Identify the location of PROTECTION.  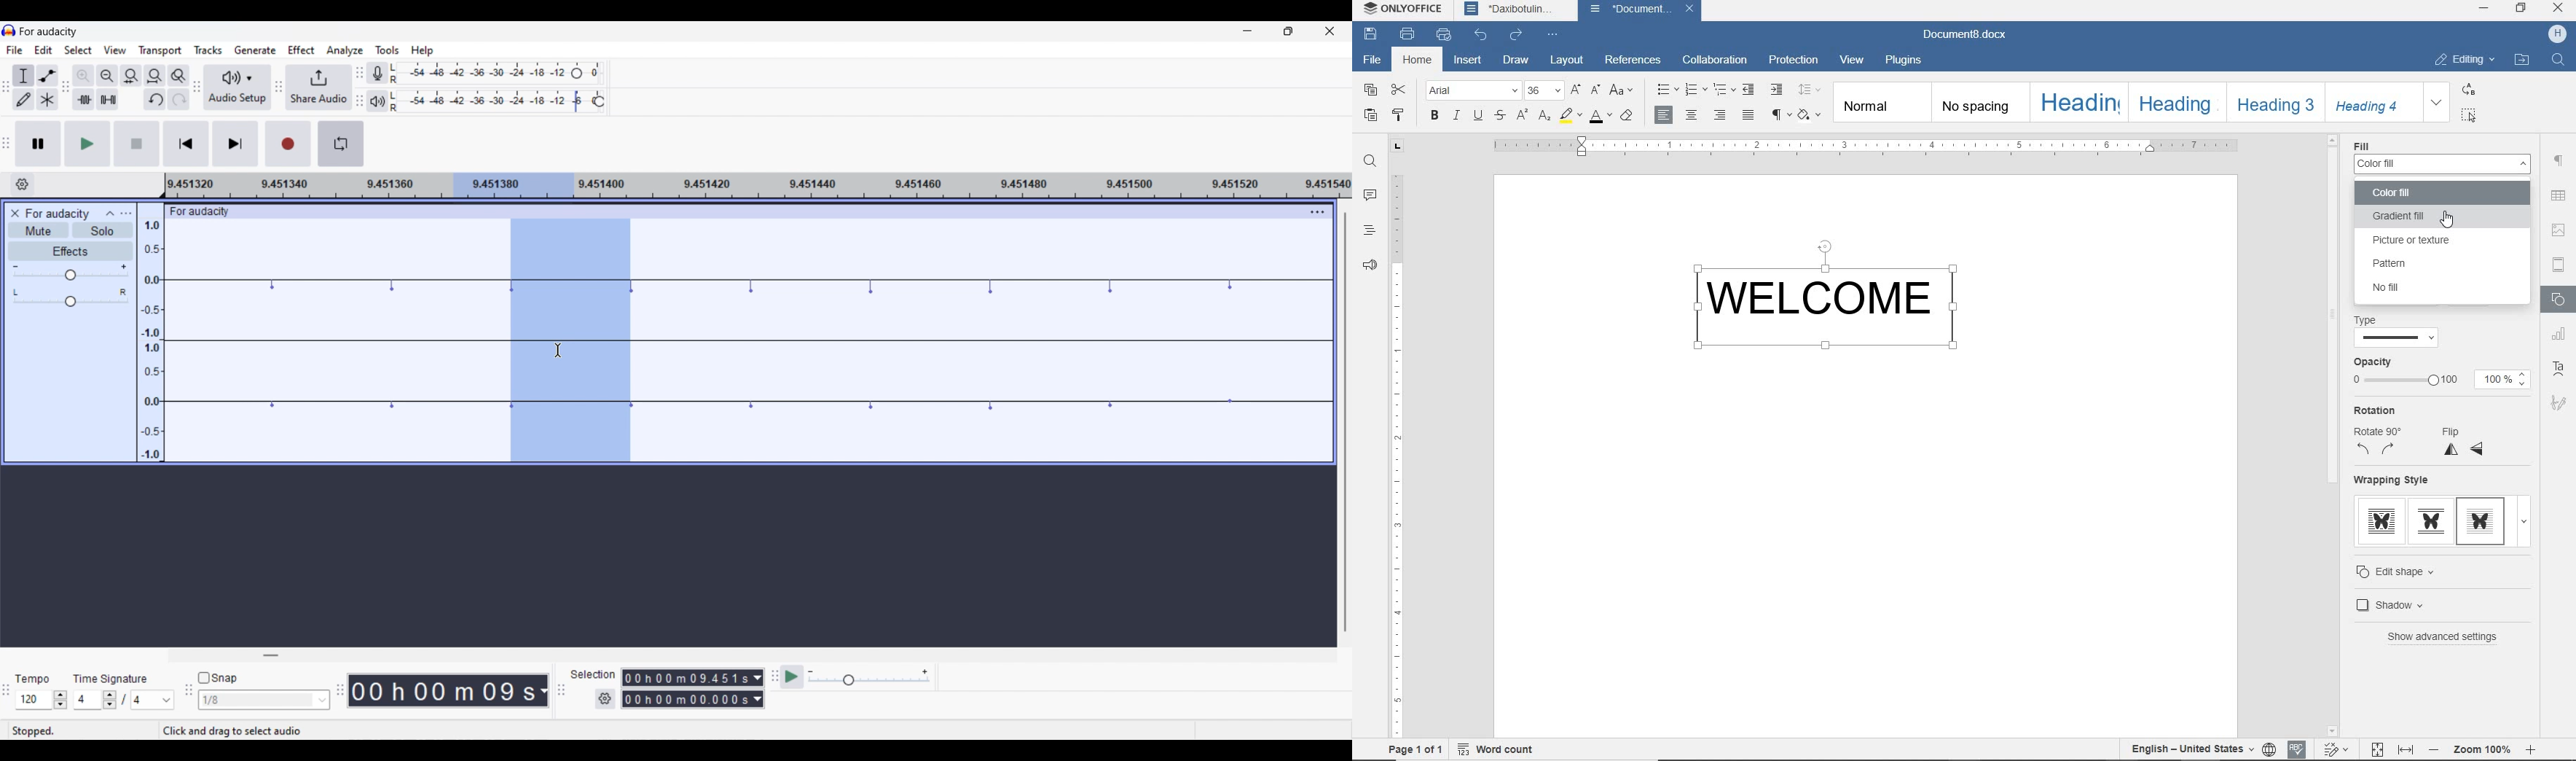
(1794, 61).